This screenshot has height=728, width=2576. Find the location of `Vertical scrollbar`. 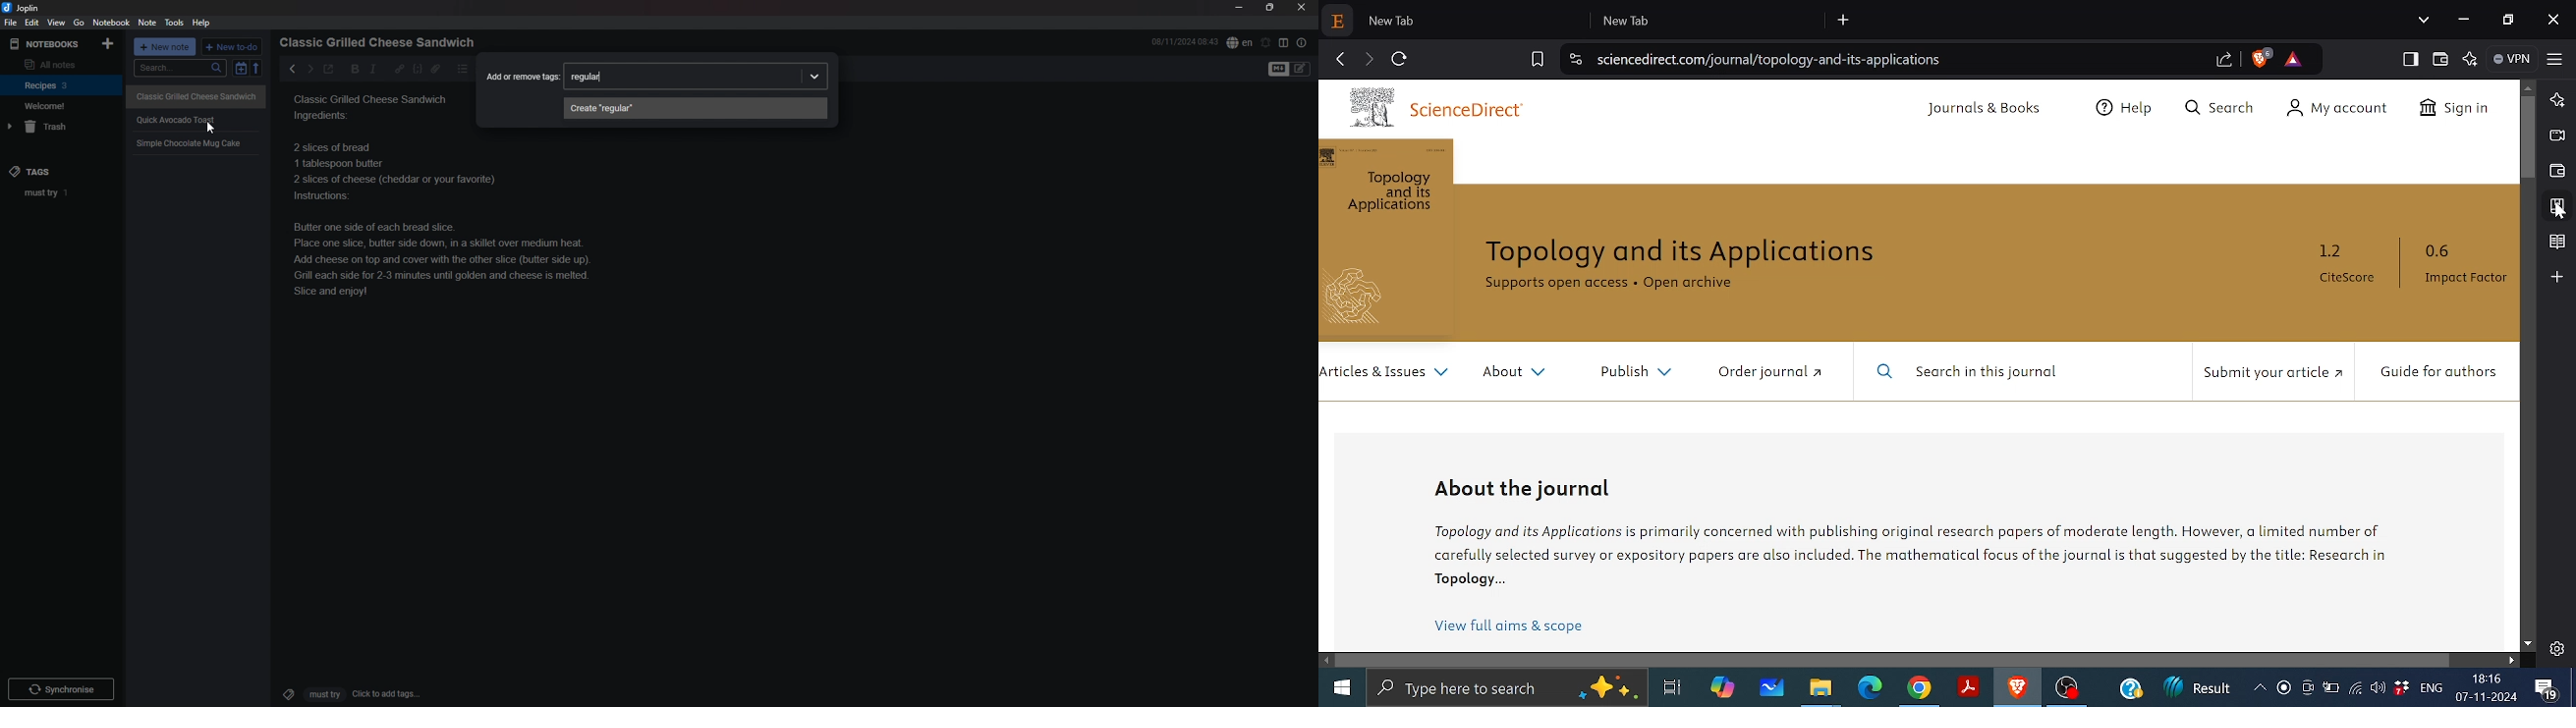

Vertical scrollbar is located at coordinates (2528, 137).